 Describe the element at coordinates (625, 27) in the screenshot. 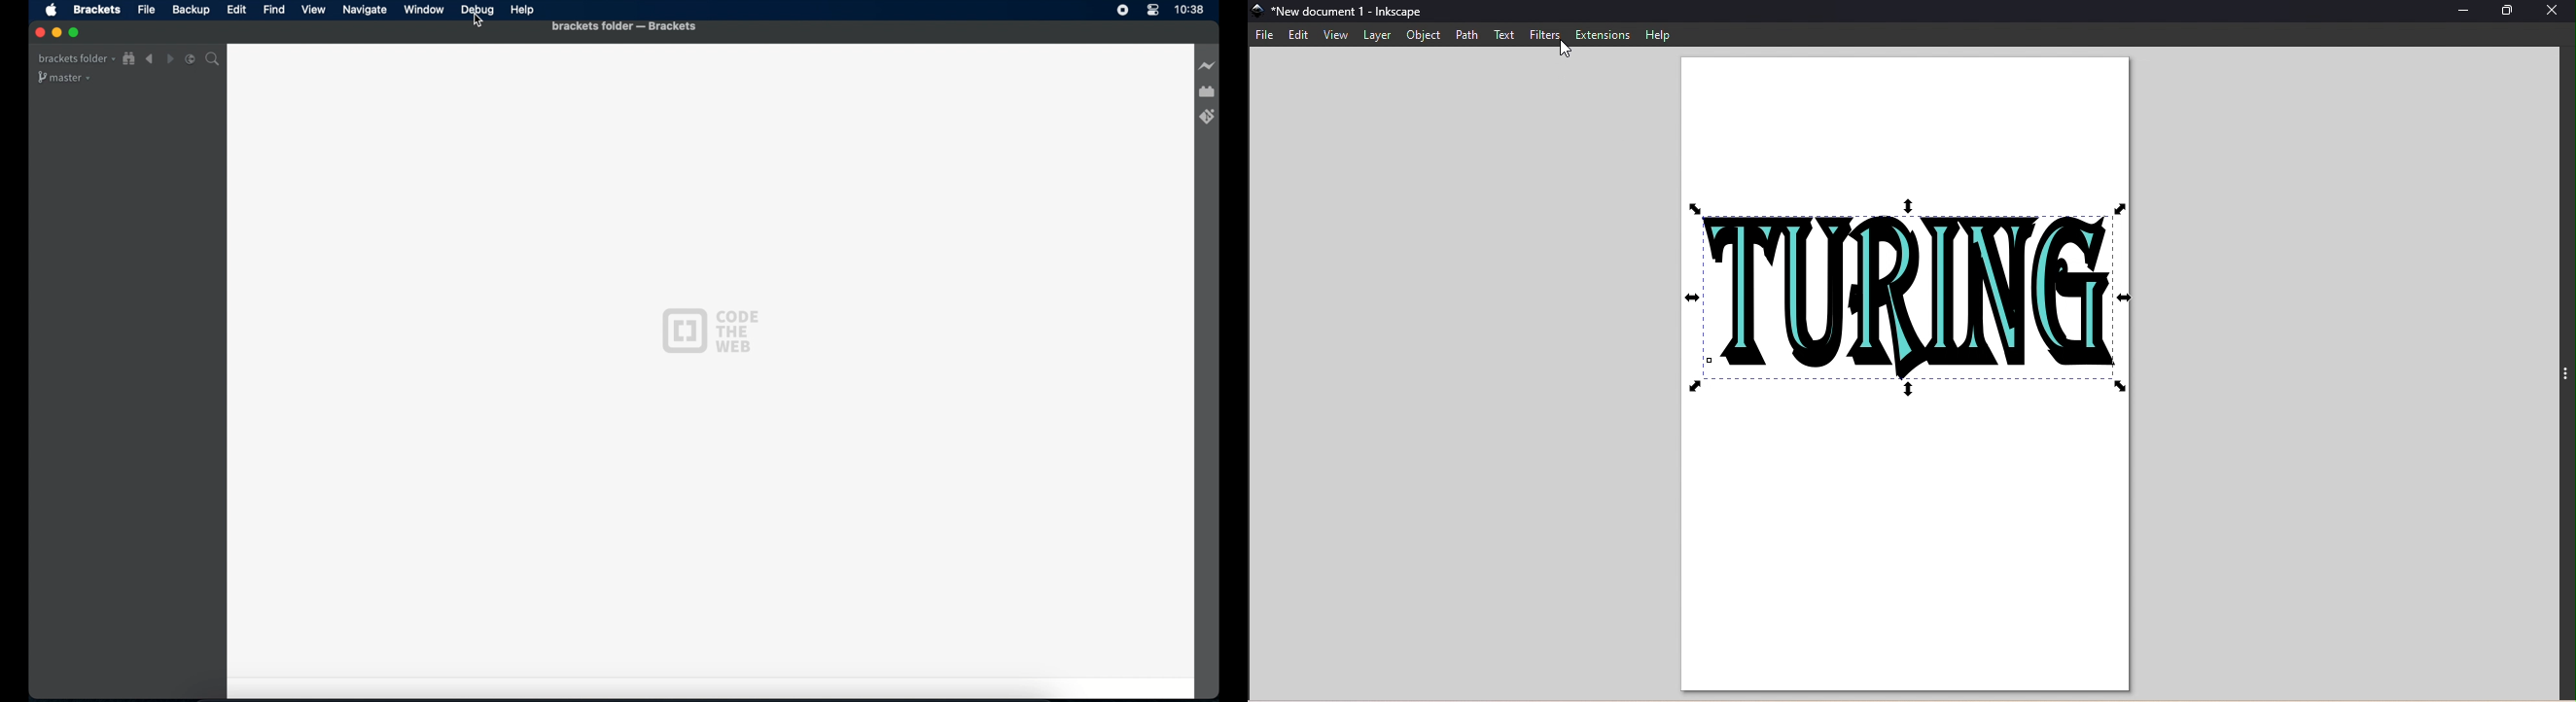

I see `brackets folder - brackets` at that location.